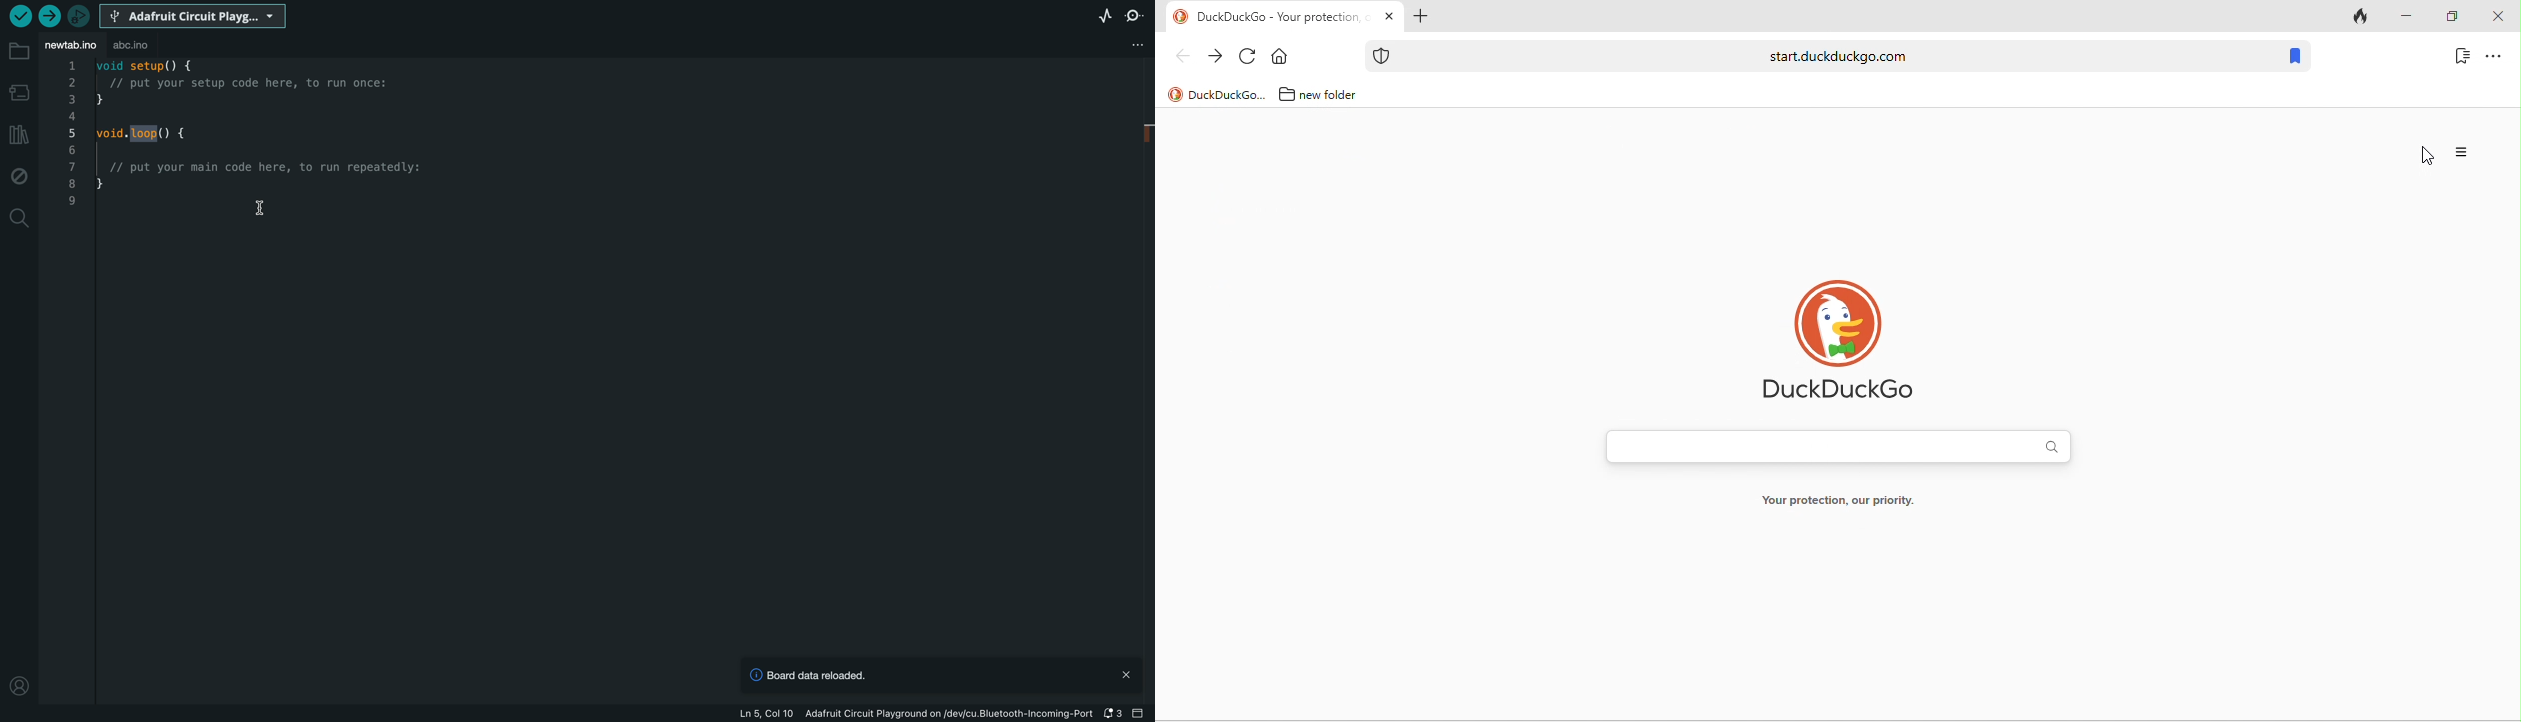 Image resolution: width=2548 pixels, height=728 pixels. I want to click on duck duck go logo, so click(1839, 344).